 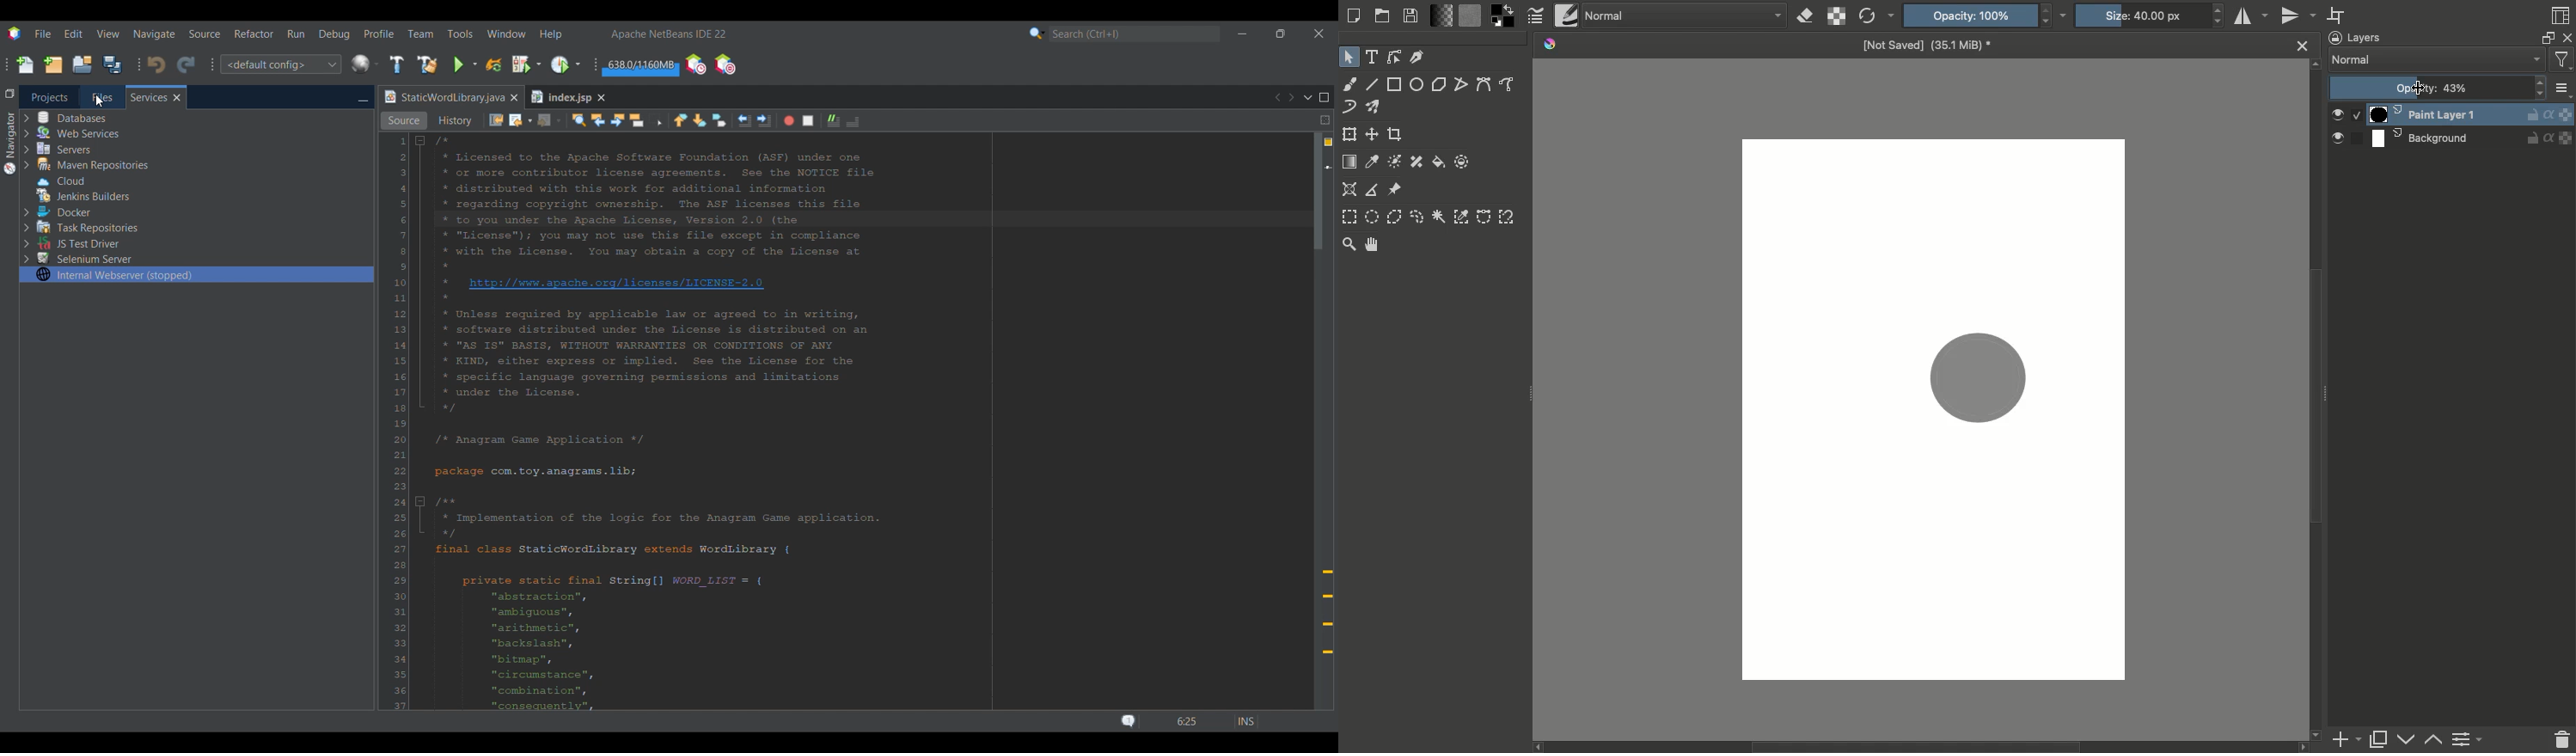 I want to click on Scroll, so click(x=1925, y=747).